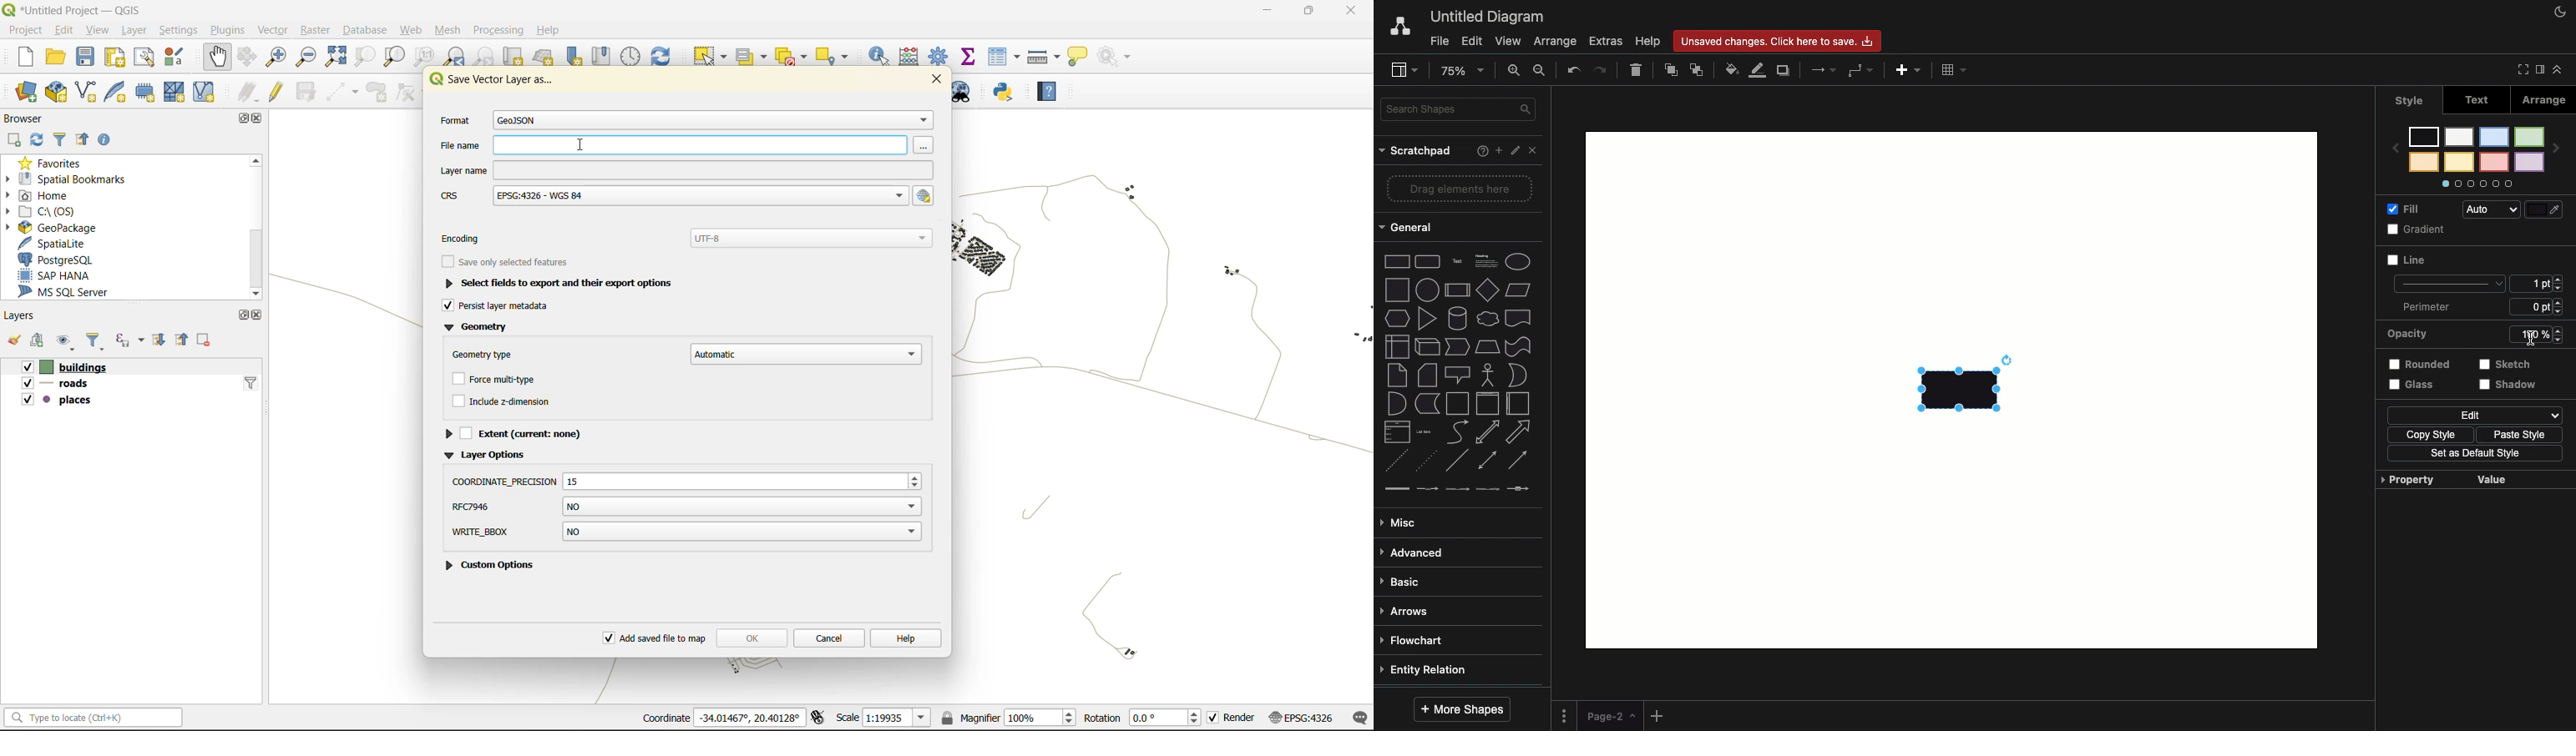 Image resolution: width=2576 pixels, height=756 pixels. I want to click on new, so click(25, 57).